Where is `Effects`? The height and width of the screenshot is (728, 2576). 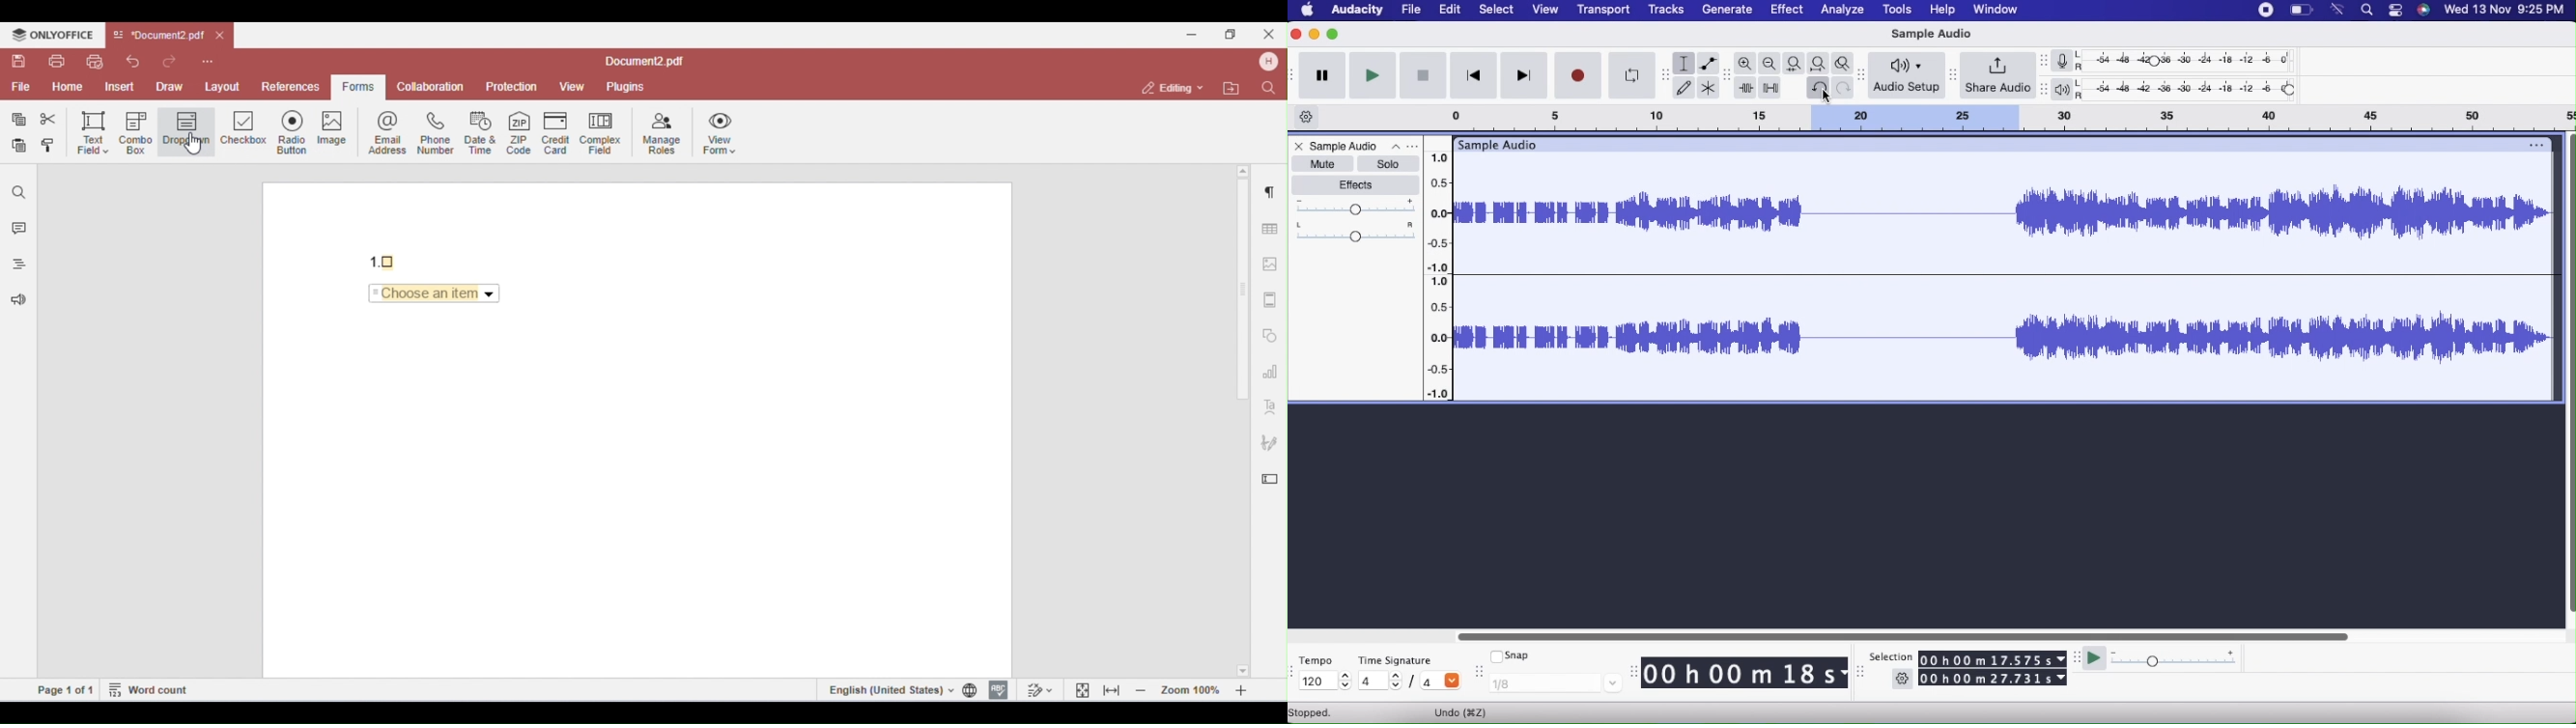 Effects is located at coordinates (1356, 185).